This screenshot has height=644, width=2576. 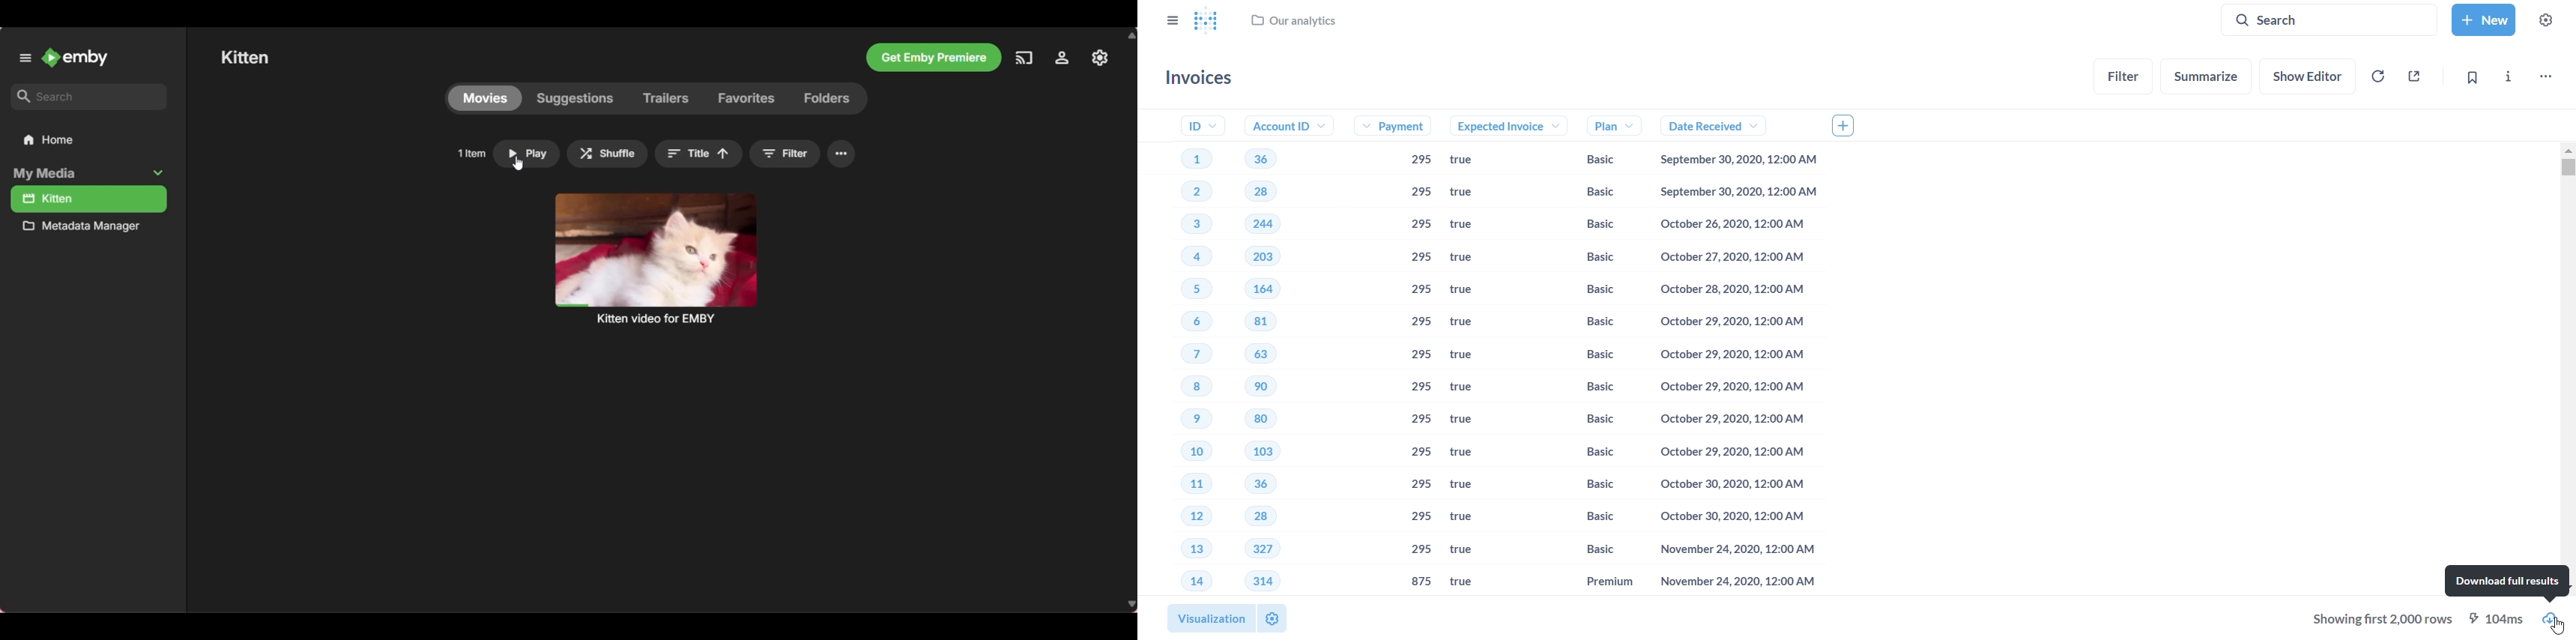 What do you see at coordinates (1474, 388) in the screenshot?
I see `true` at bounding box center [1474, 388].